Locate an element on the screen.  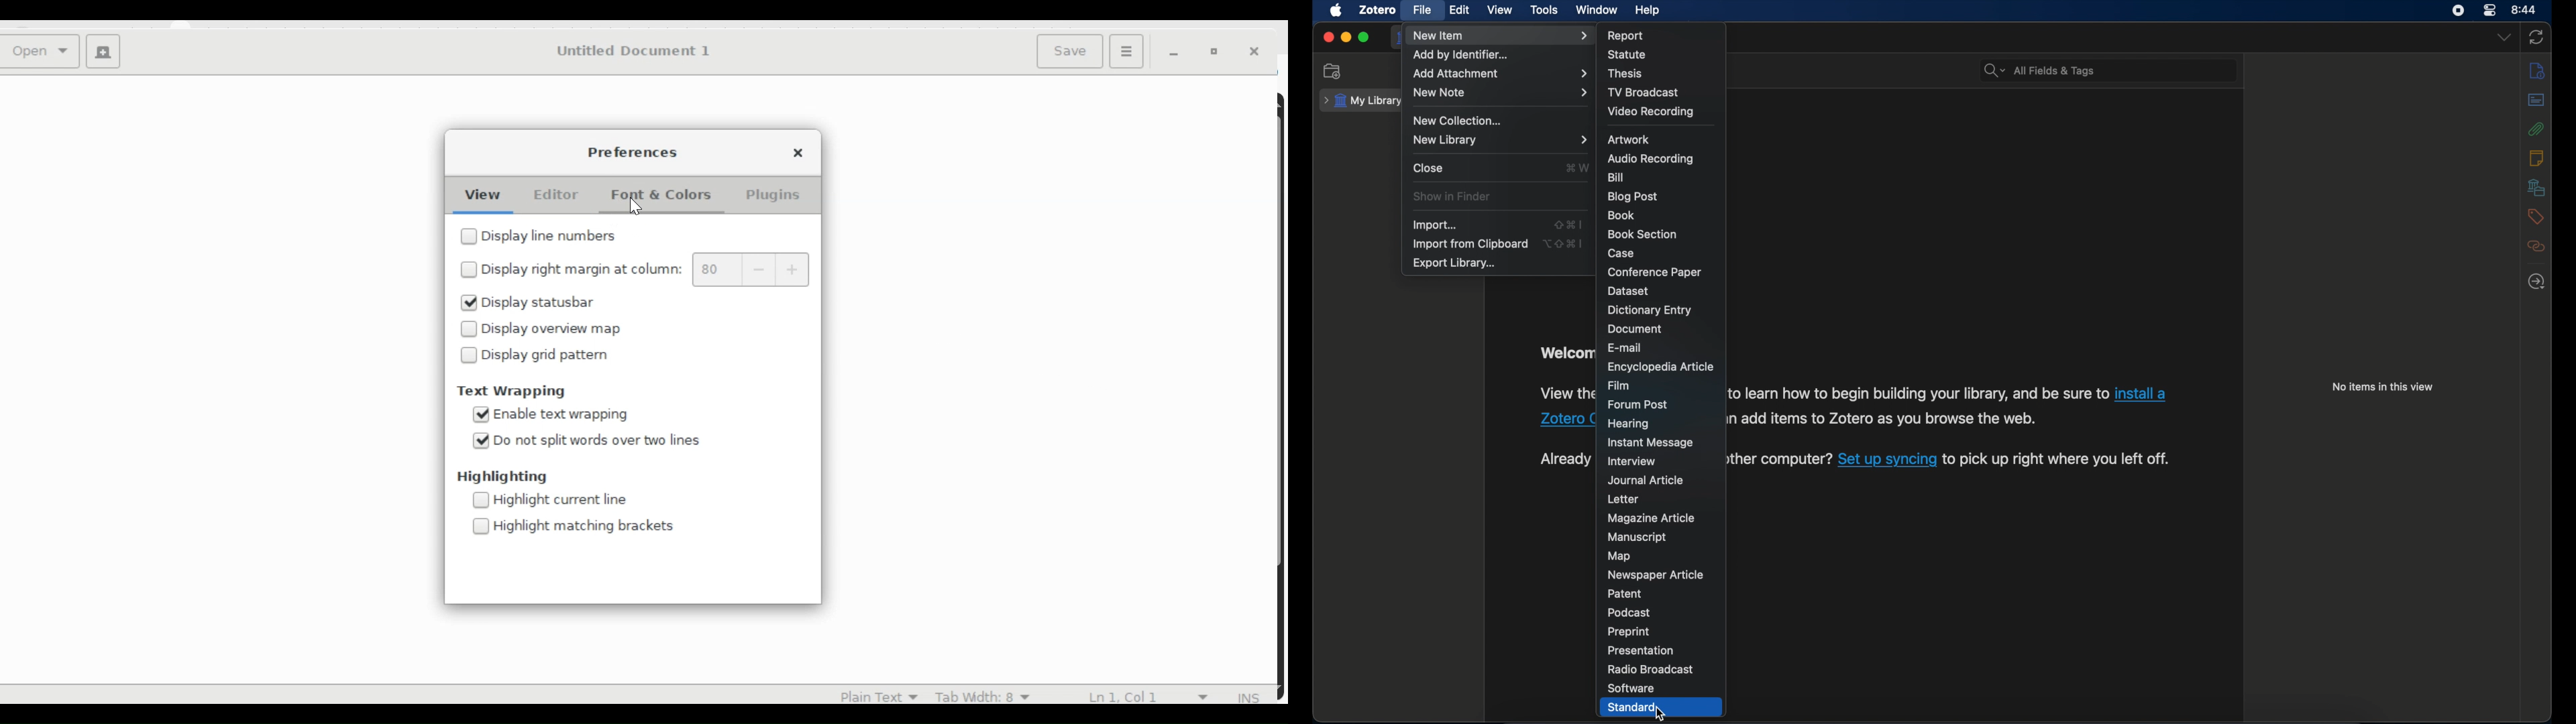
right margin value is located at coordinates (718, 269).